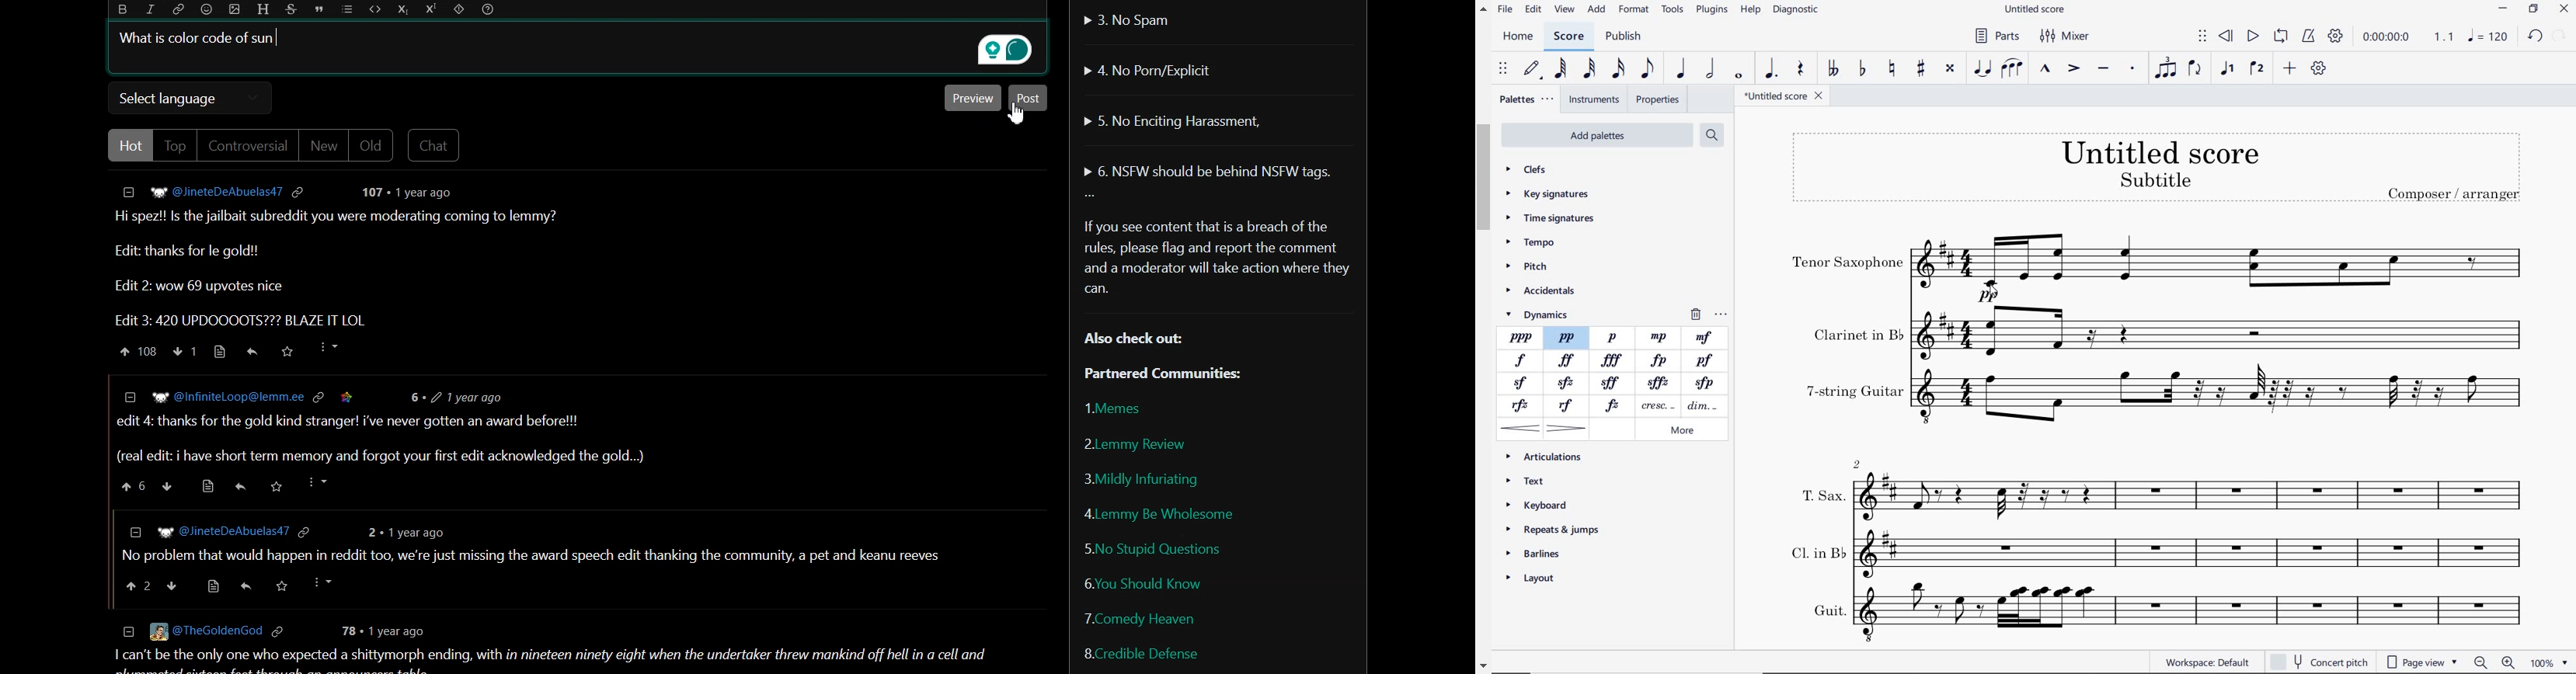 The width and height of the screenshot is (2576, 700). What do you see at coordinates (1741, 75) in the screenshot?
I see `WHOLE NOTE` at bounding box center [1741, 75].